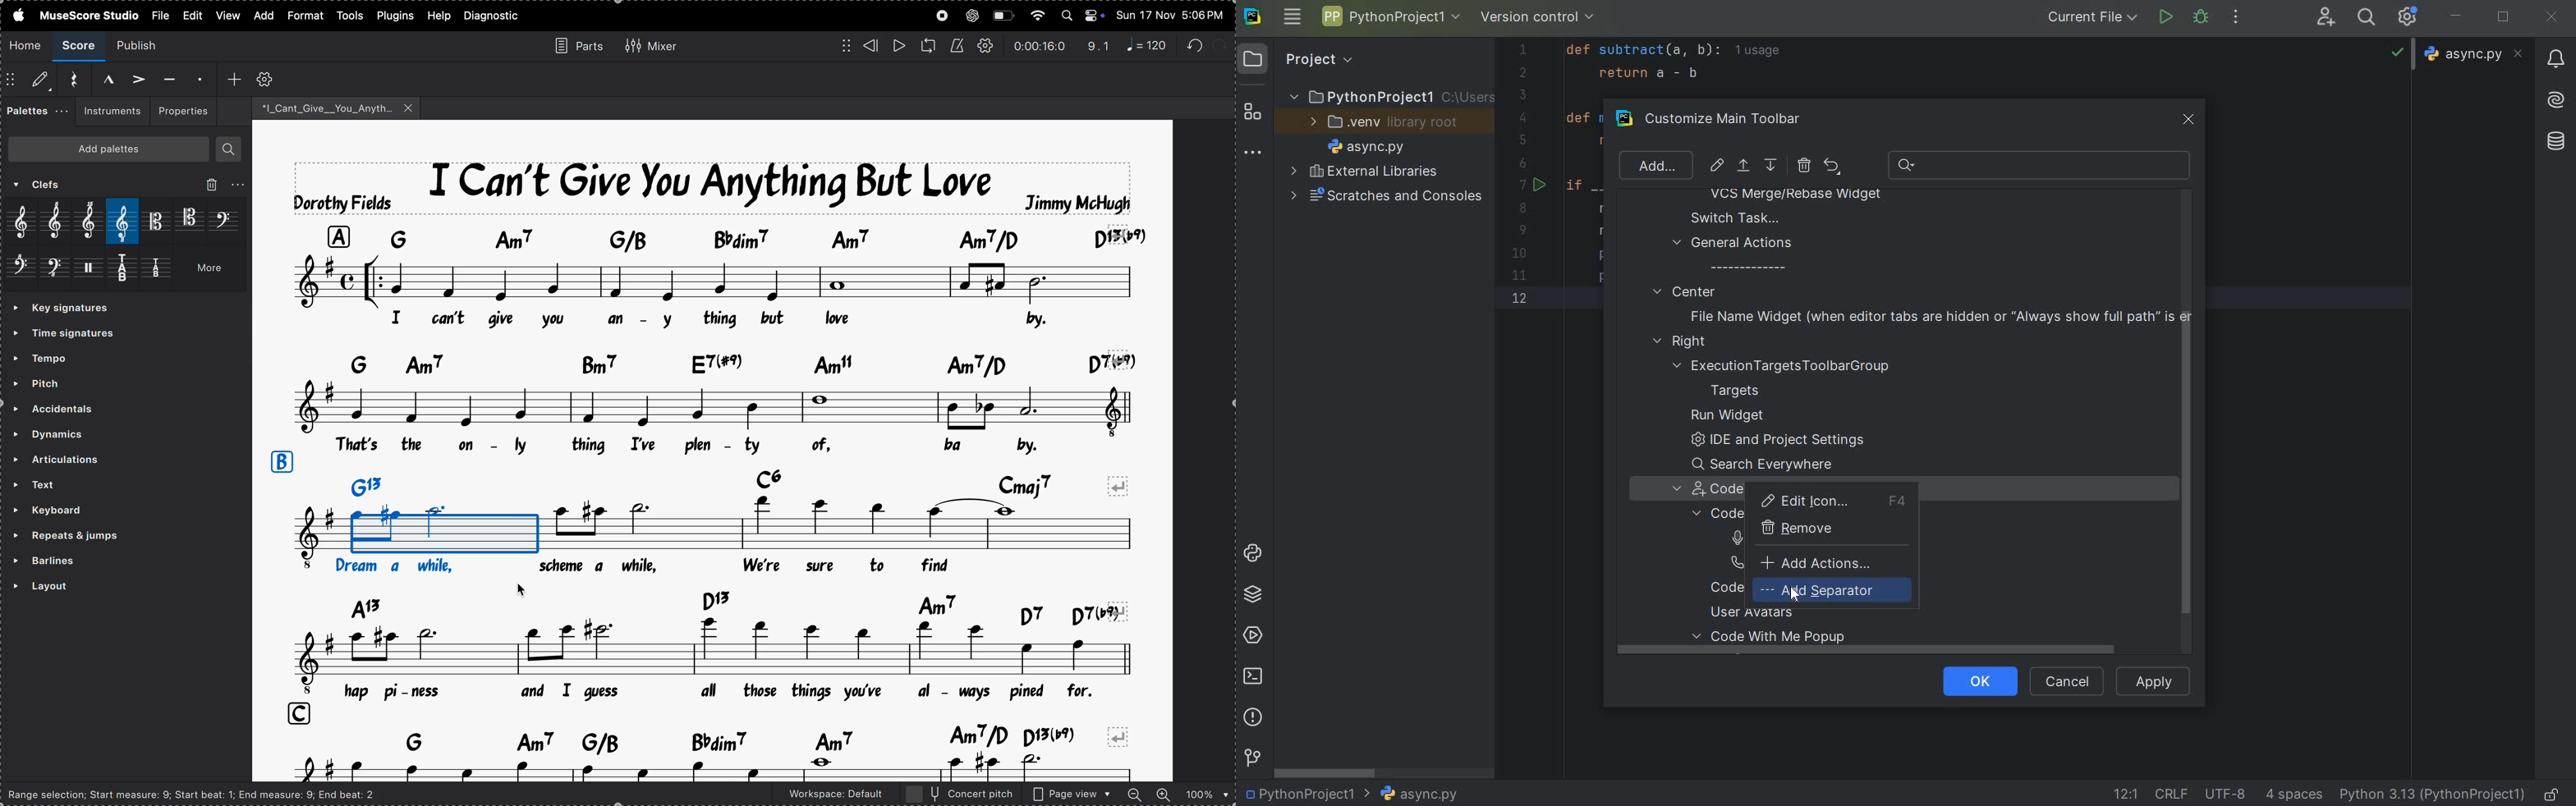  What do you see at coordinates (70, 357) in the screenshot?
I see `tempo` at bounding box center [70, 357].